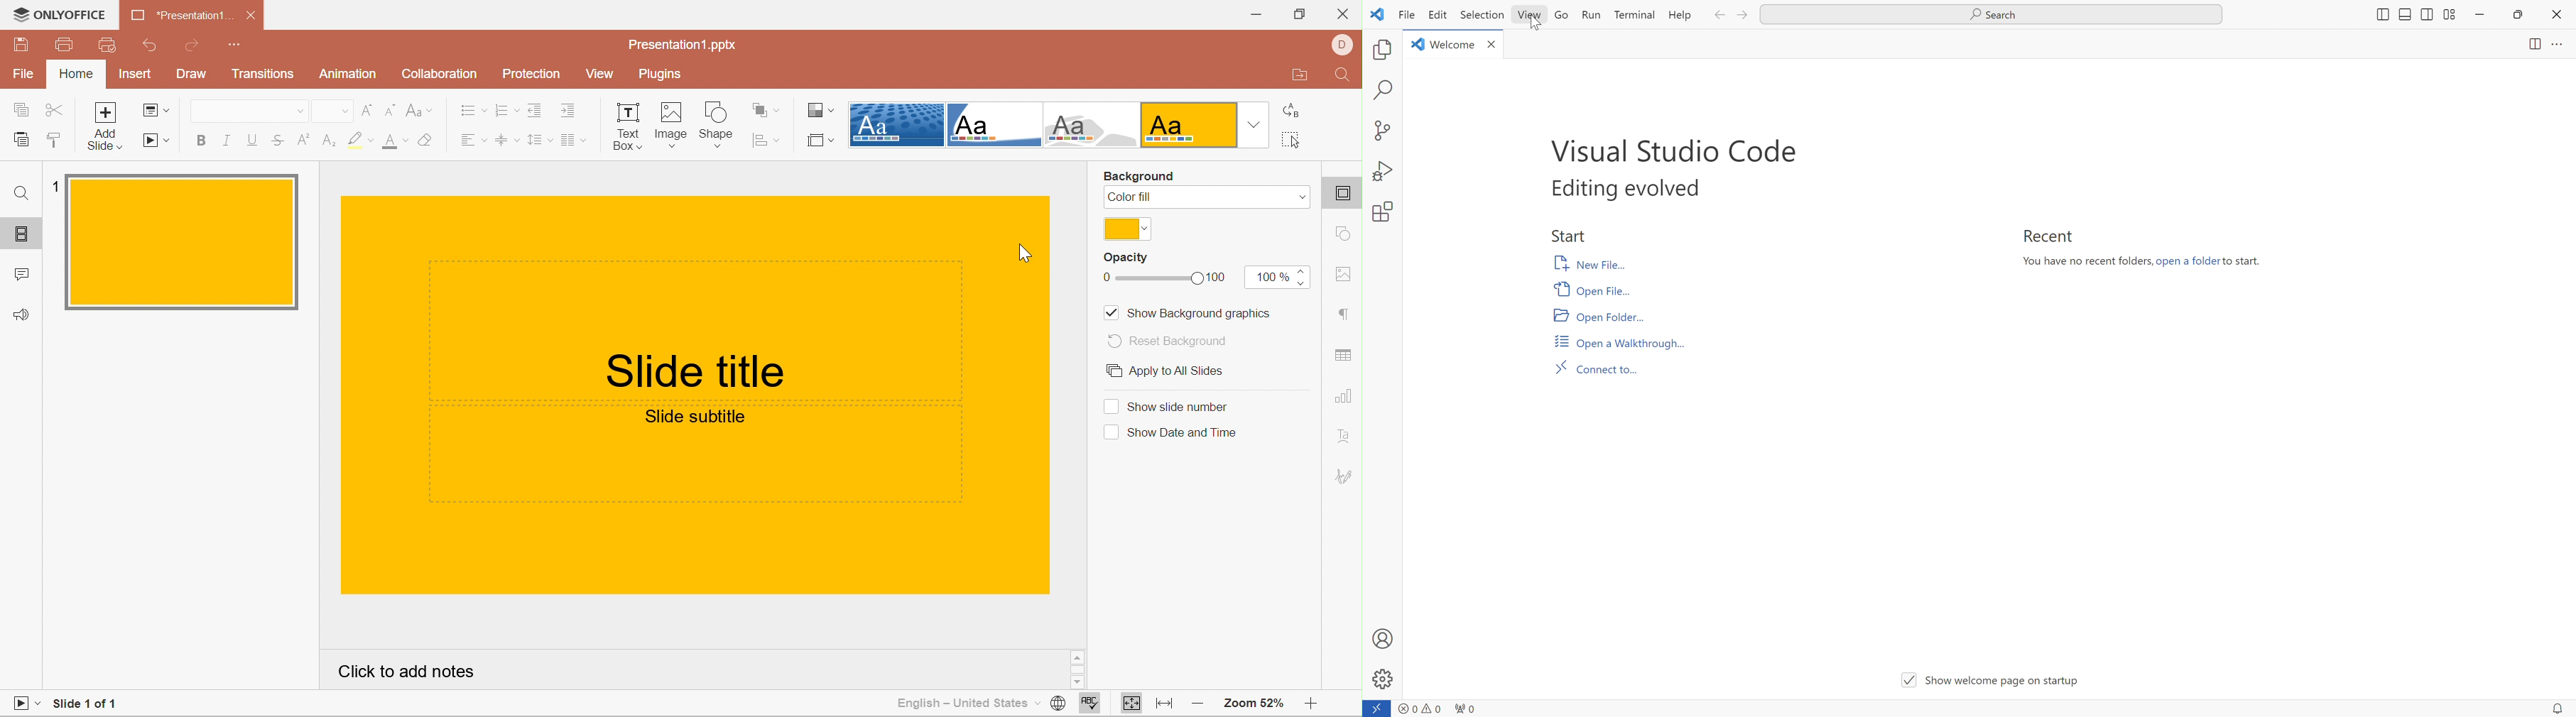  Describe the element at coordinates (22, 234) in the screenshot. I see `Slides` at that location.